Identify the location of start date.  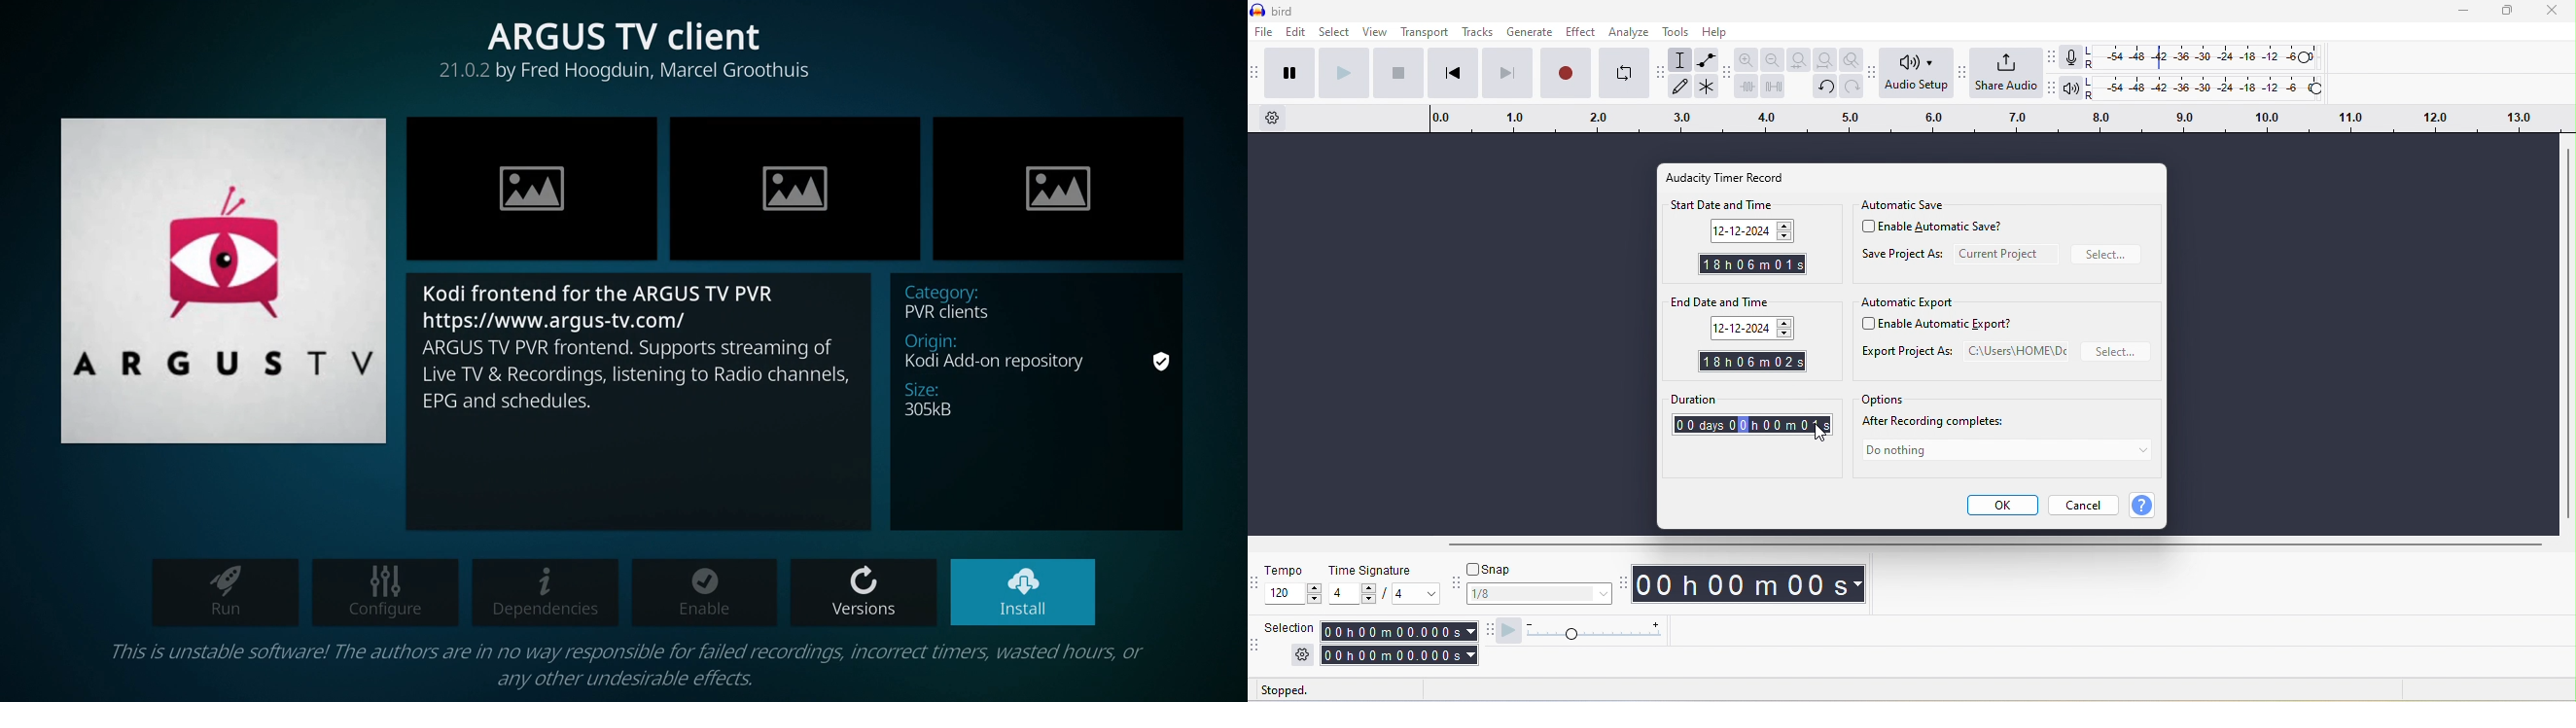
(1748, 331).